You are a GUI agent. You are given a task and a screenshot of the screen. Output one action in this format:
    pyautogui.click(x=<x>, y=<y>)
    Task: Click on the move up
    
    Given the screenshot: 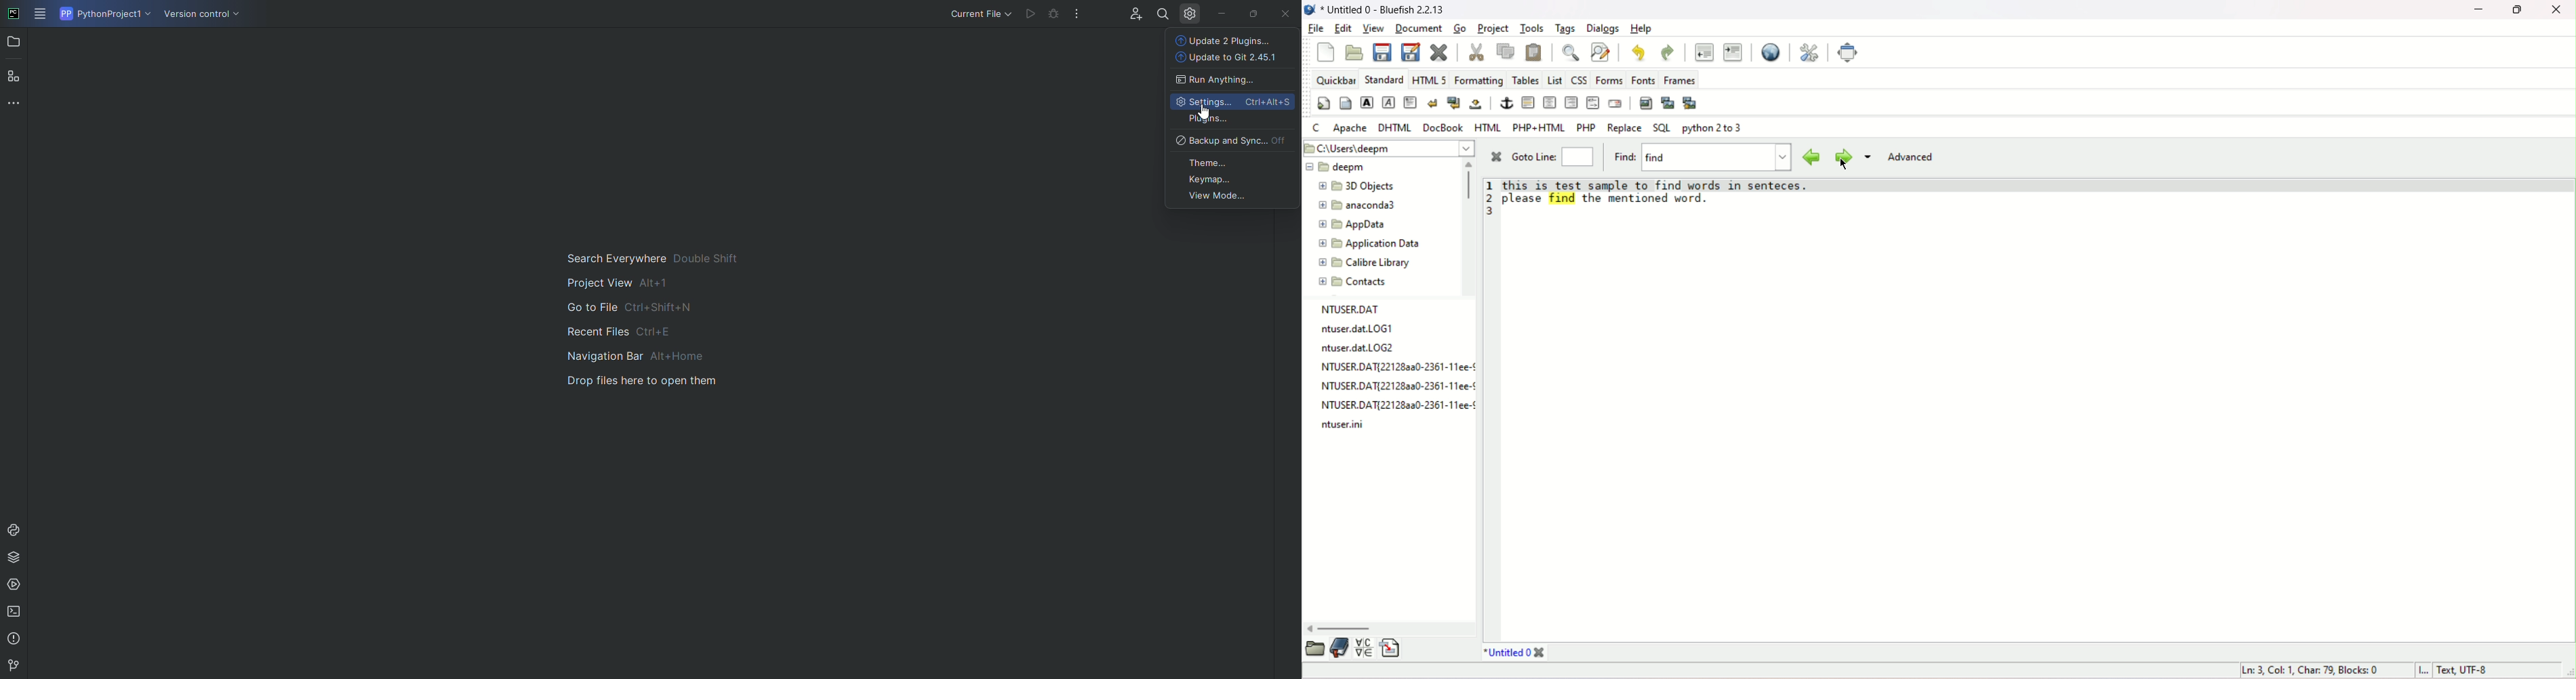 What is the action you would take?
    pyautogui.click(x=1470, y=164)
    